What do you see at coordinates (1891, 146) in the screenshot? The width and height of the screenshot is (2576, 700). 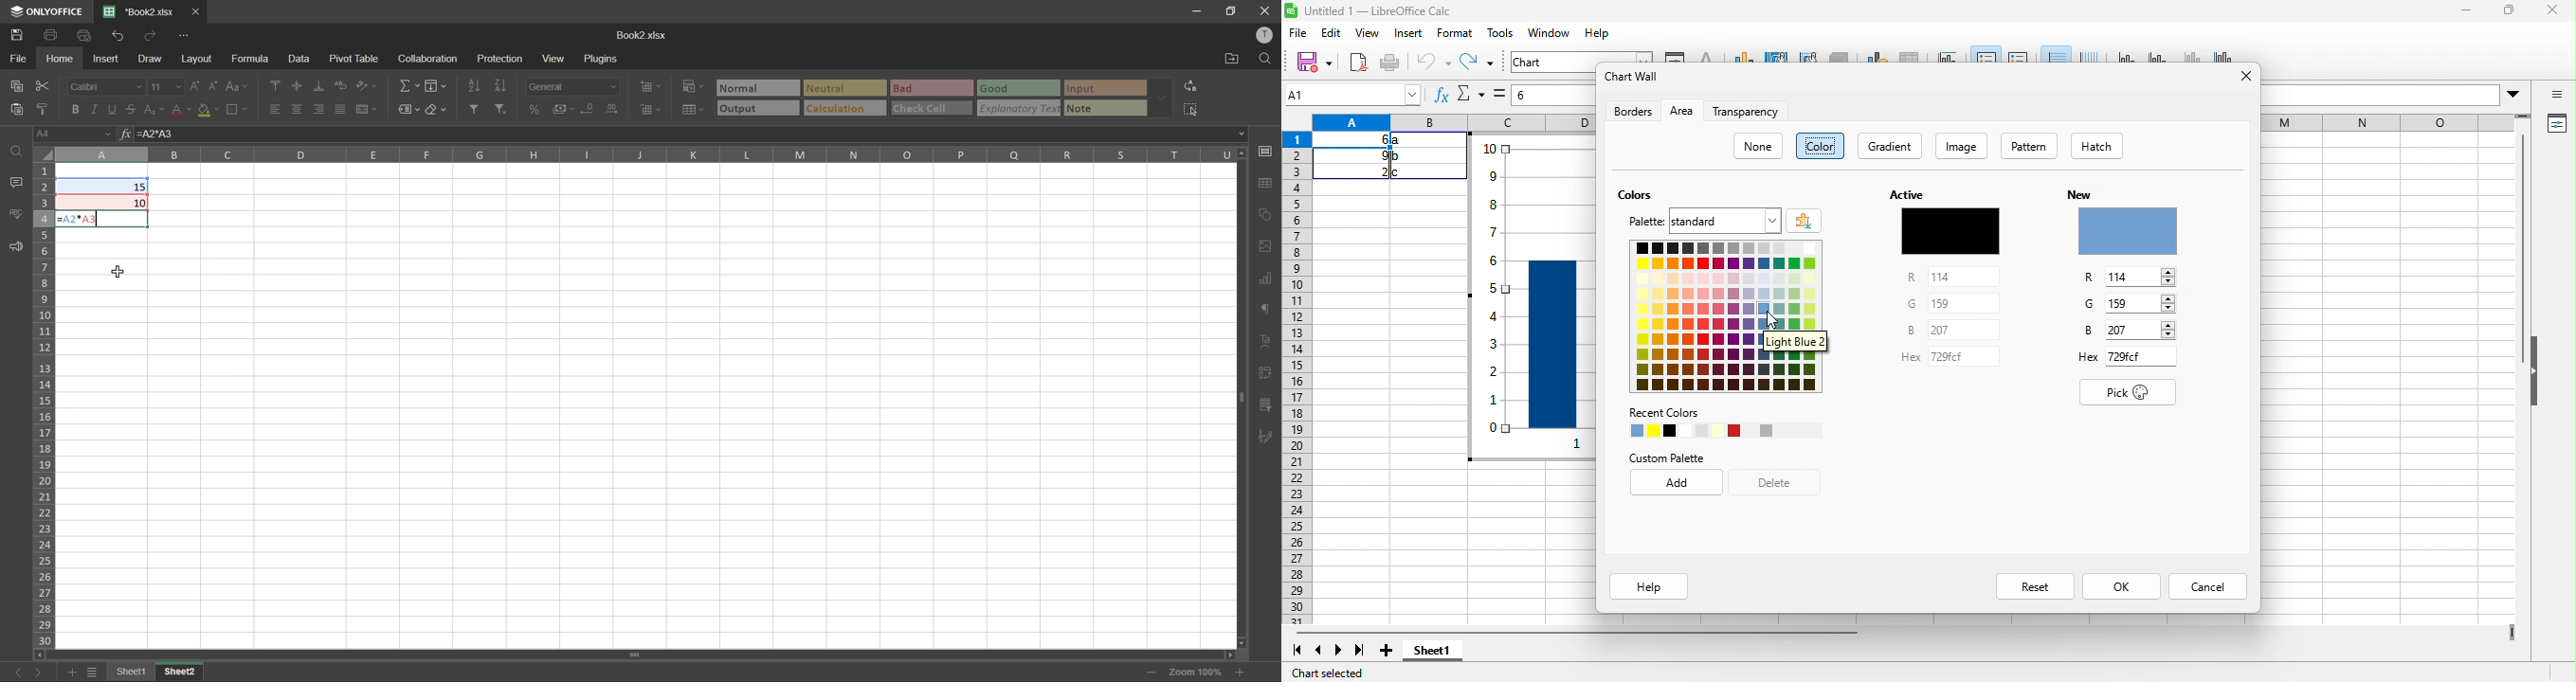 I see `gradient` at bounding box center [1891, 146].